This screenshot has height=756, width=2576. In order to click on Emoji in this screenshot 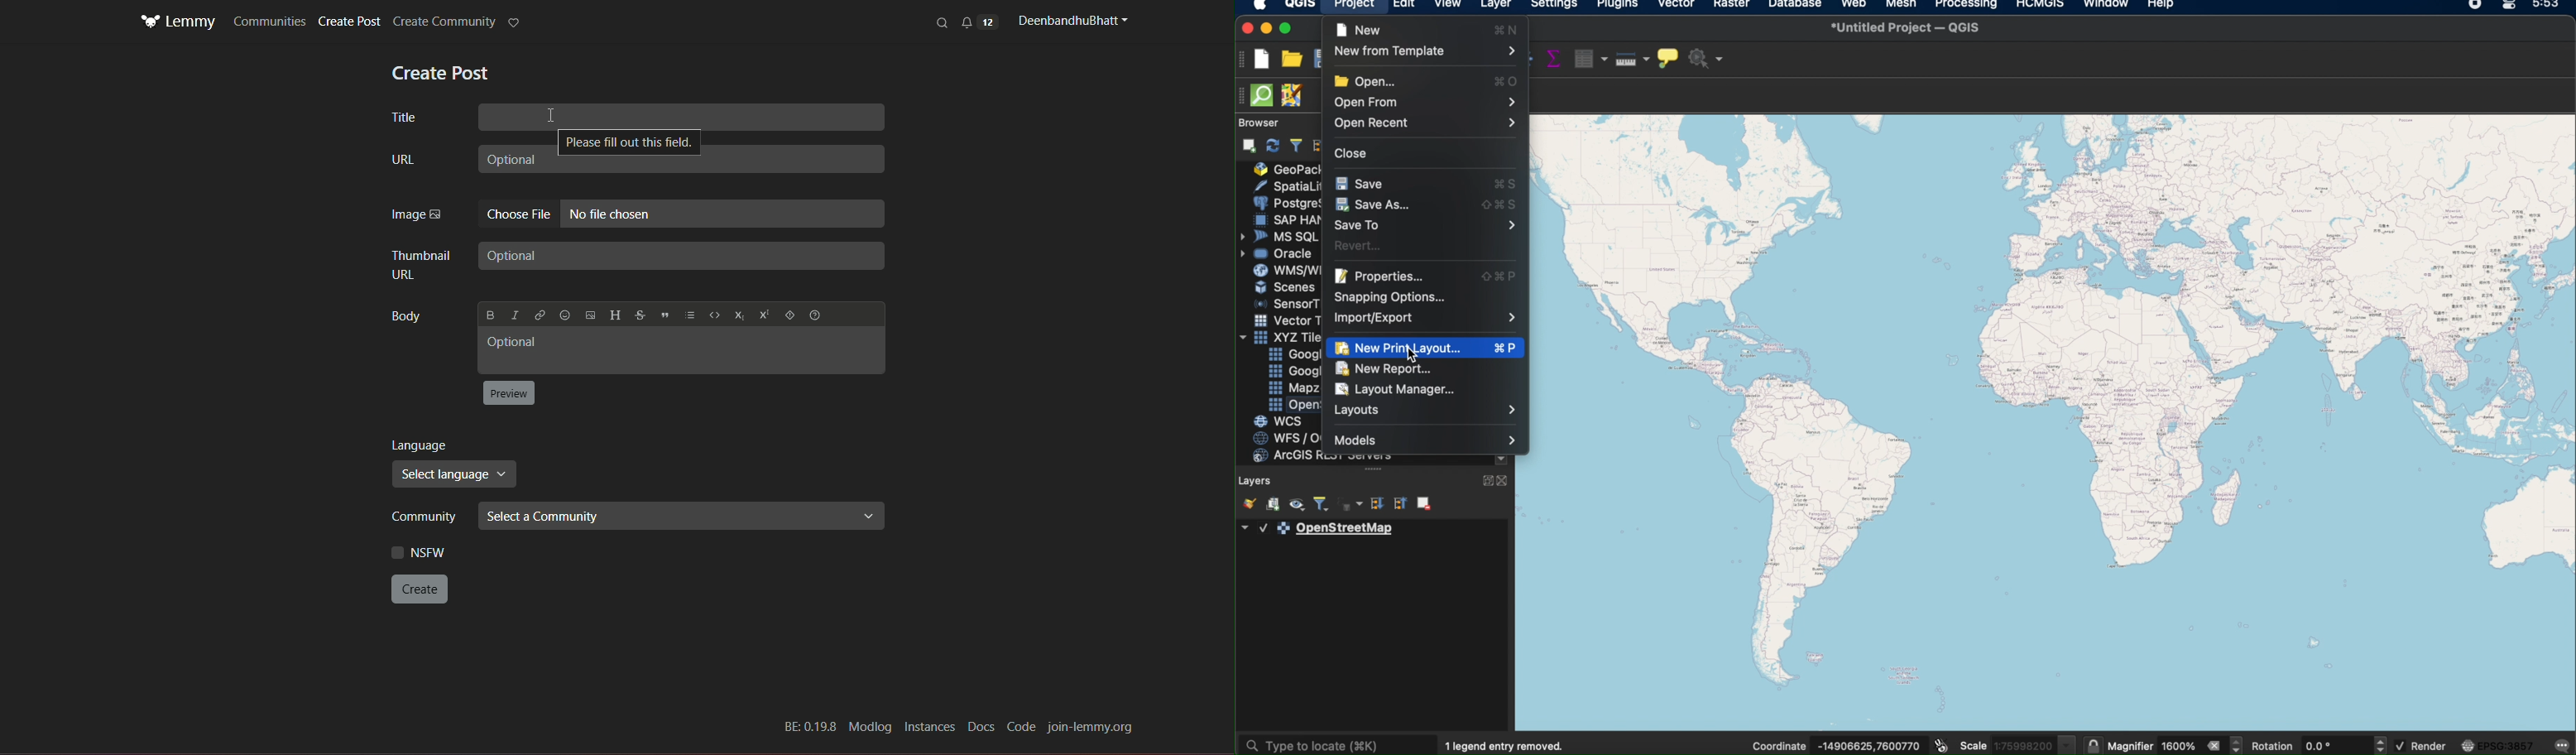, I will do `click(565, 315)`.